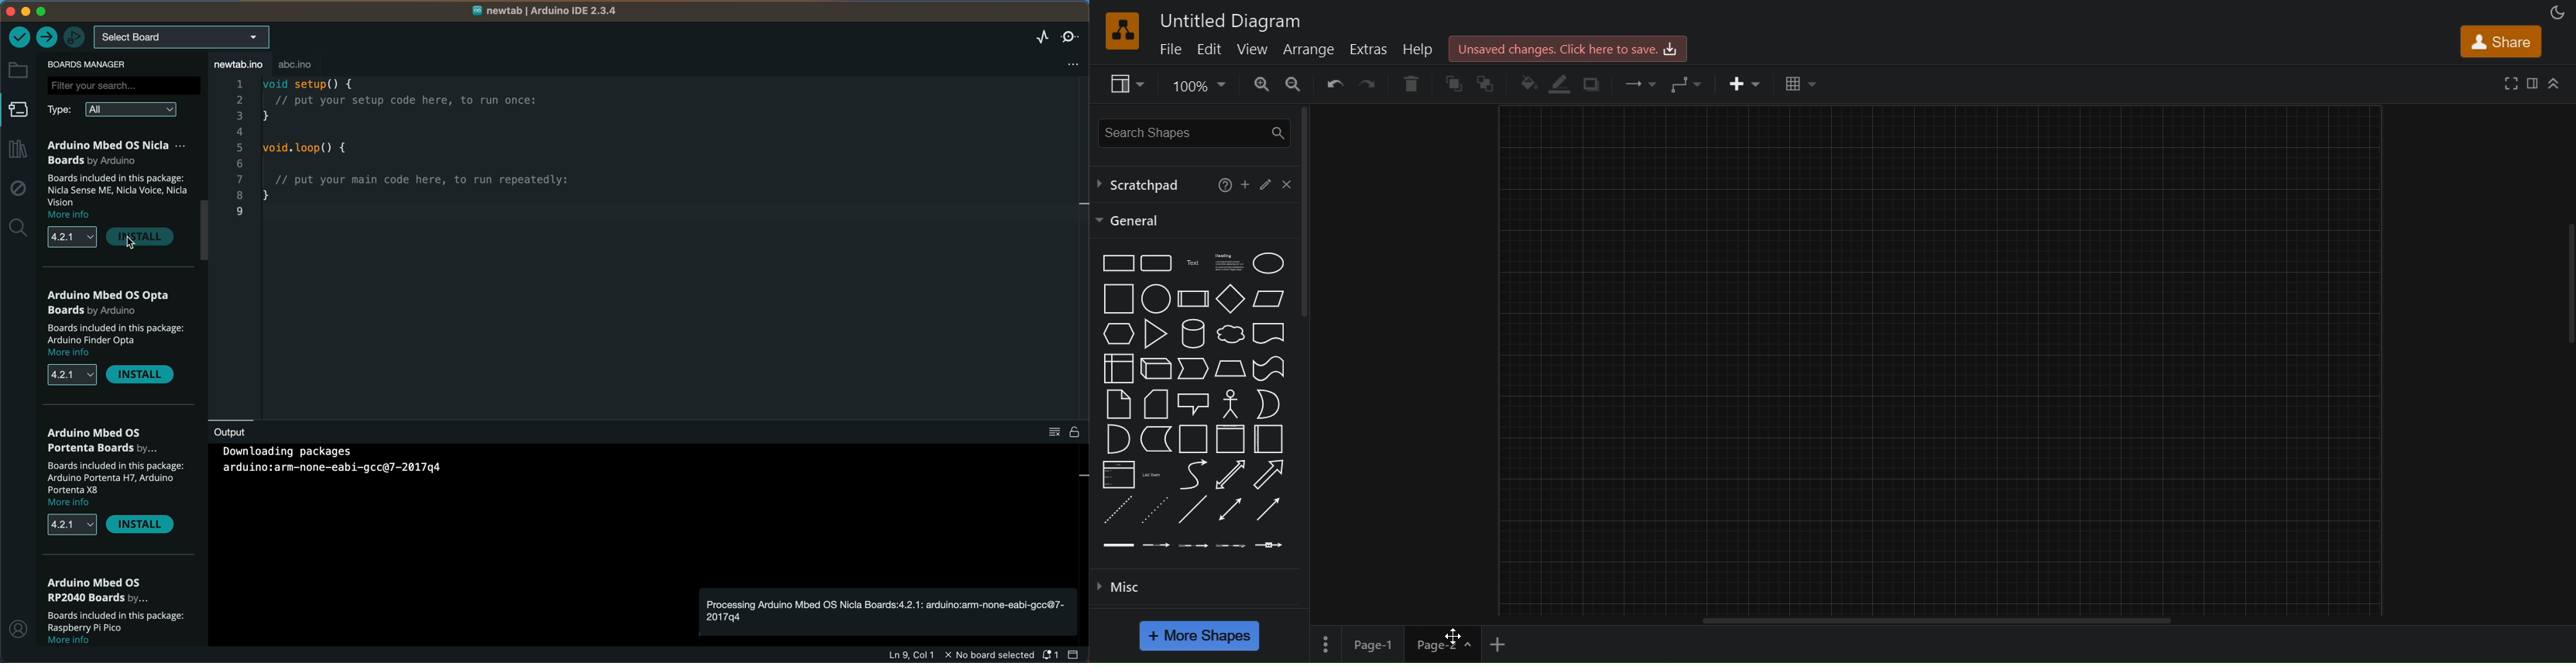 This screenshot has width=2576, height=672. I want to click on zoom in, so click(1262, 84).